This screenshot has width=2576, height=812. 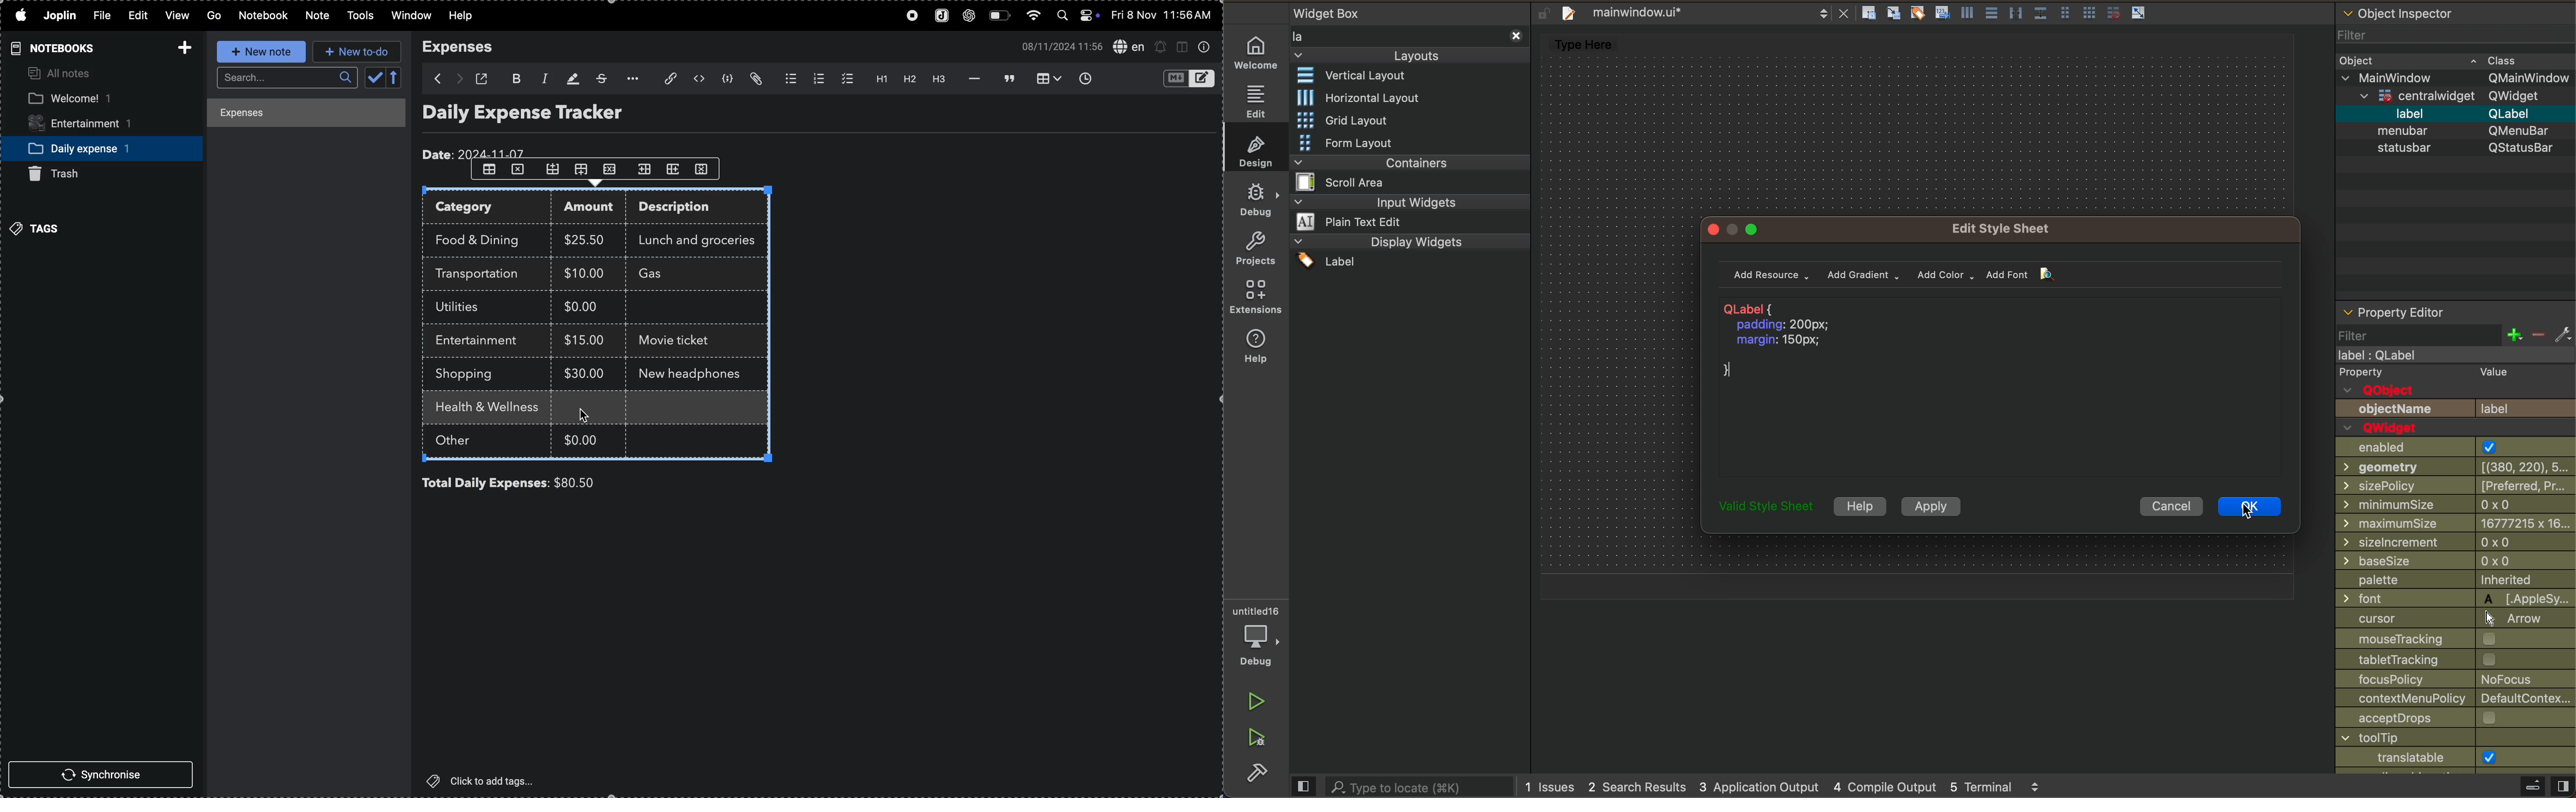 What do you see at coordinates (2440, 640) in the screenshot?
I see `mouse tracking` at bounding box center [2440, 640].